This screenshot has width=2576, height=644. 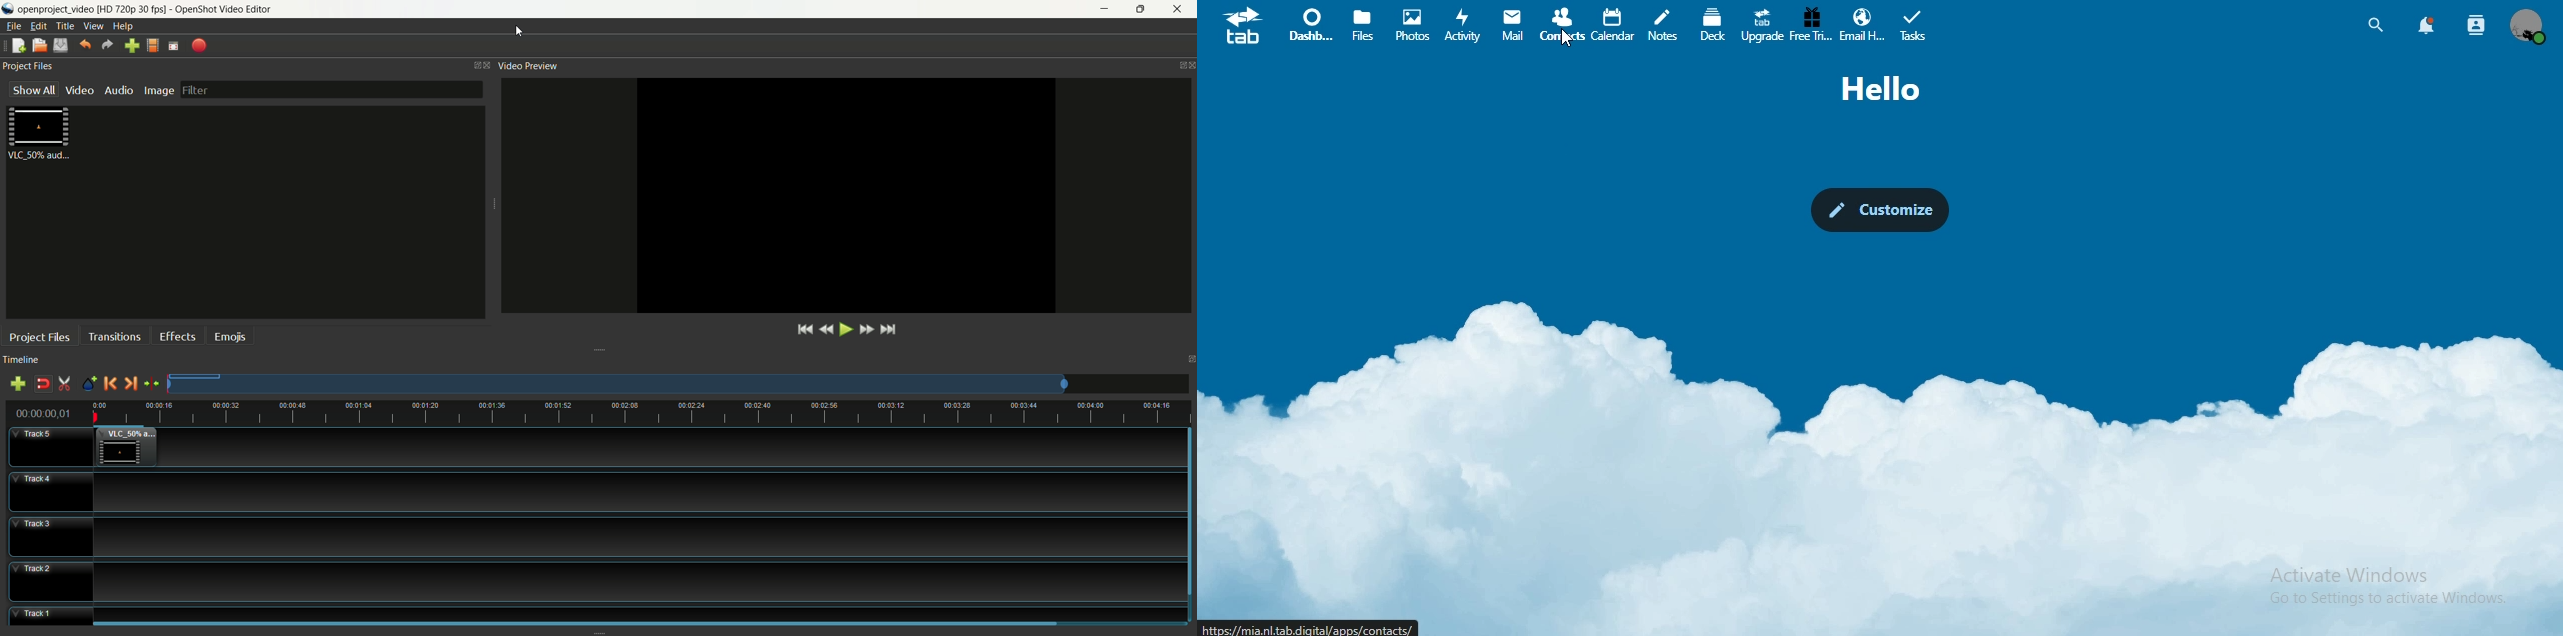 What do you see at coordinates (1882, 212) in the screenshot?
I see `customize` at bounding box center [1882, 212].